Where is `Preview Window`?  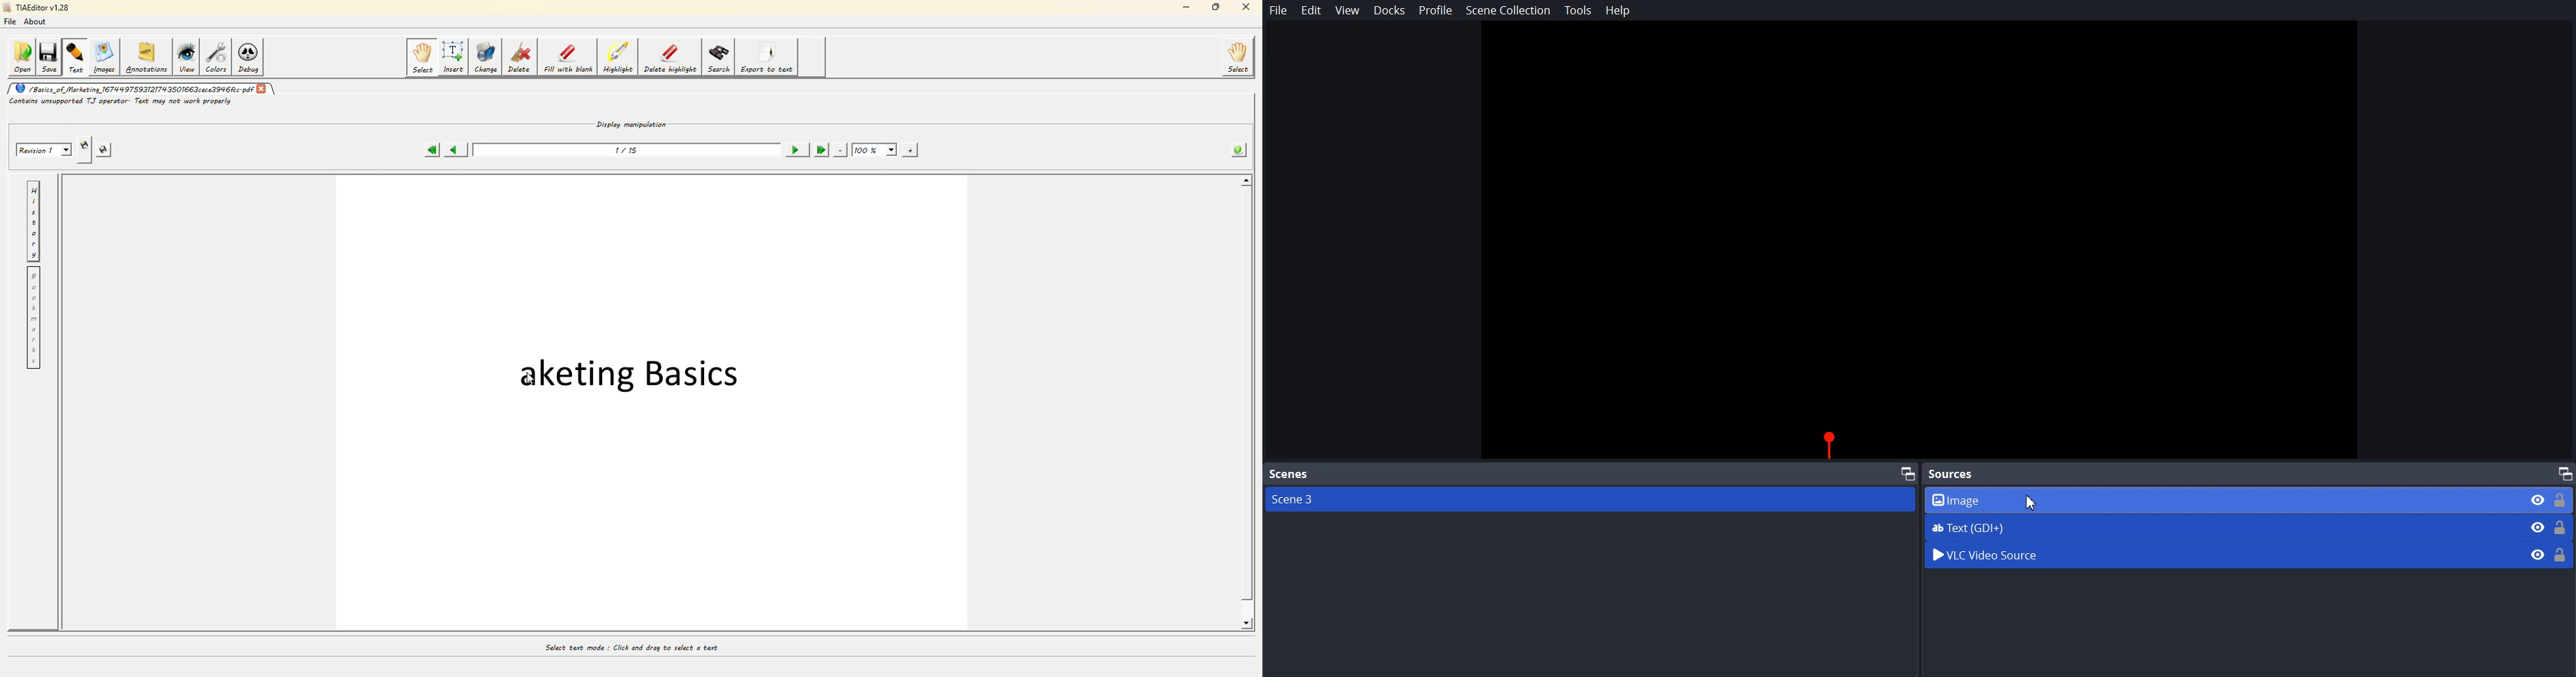
Preview Window is located at coordinates (1919, 241).